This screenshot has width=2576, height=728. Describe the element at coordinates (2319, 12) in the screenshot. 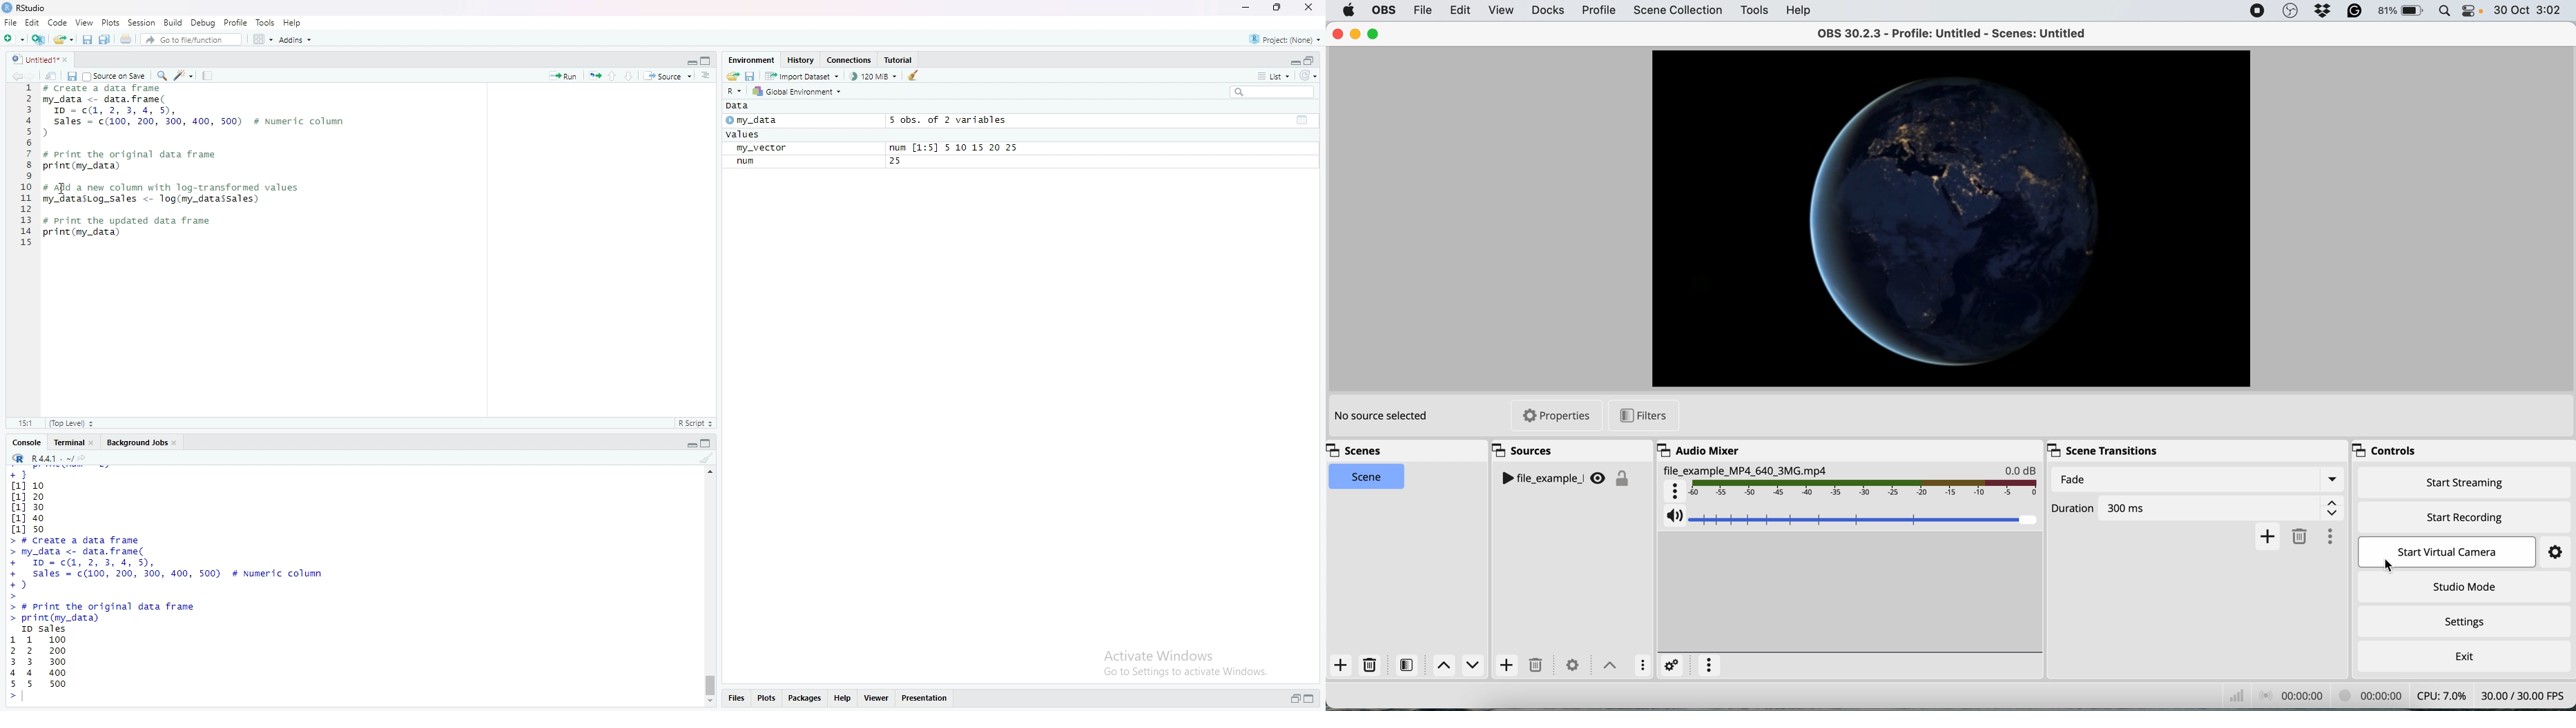

I see `dropbox` at that location.